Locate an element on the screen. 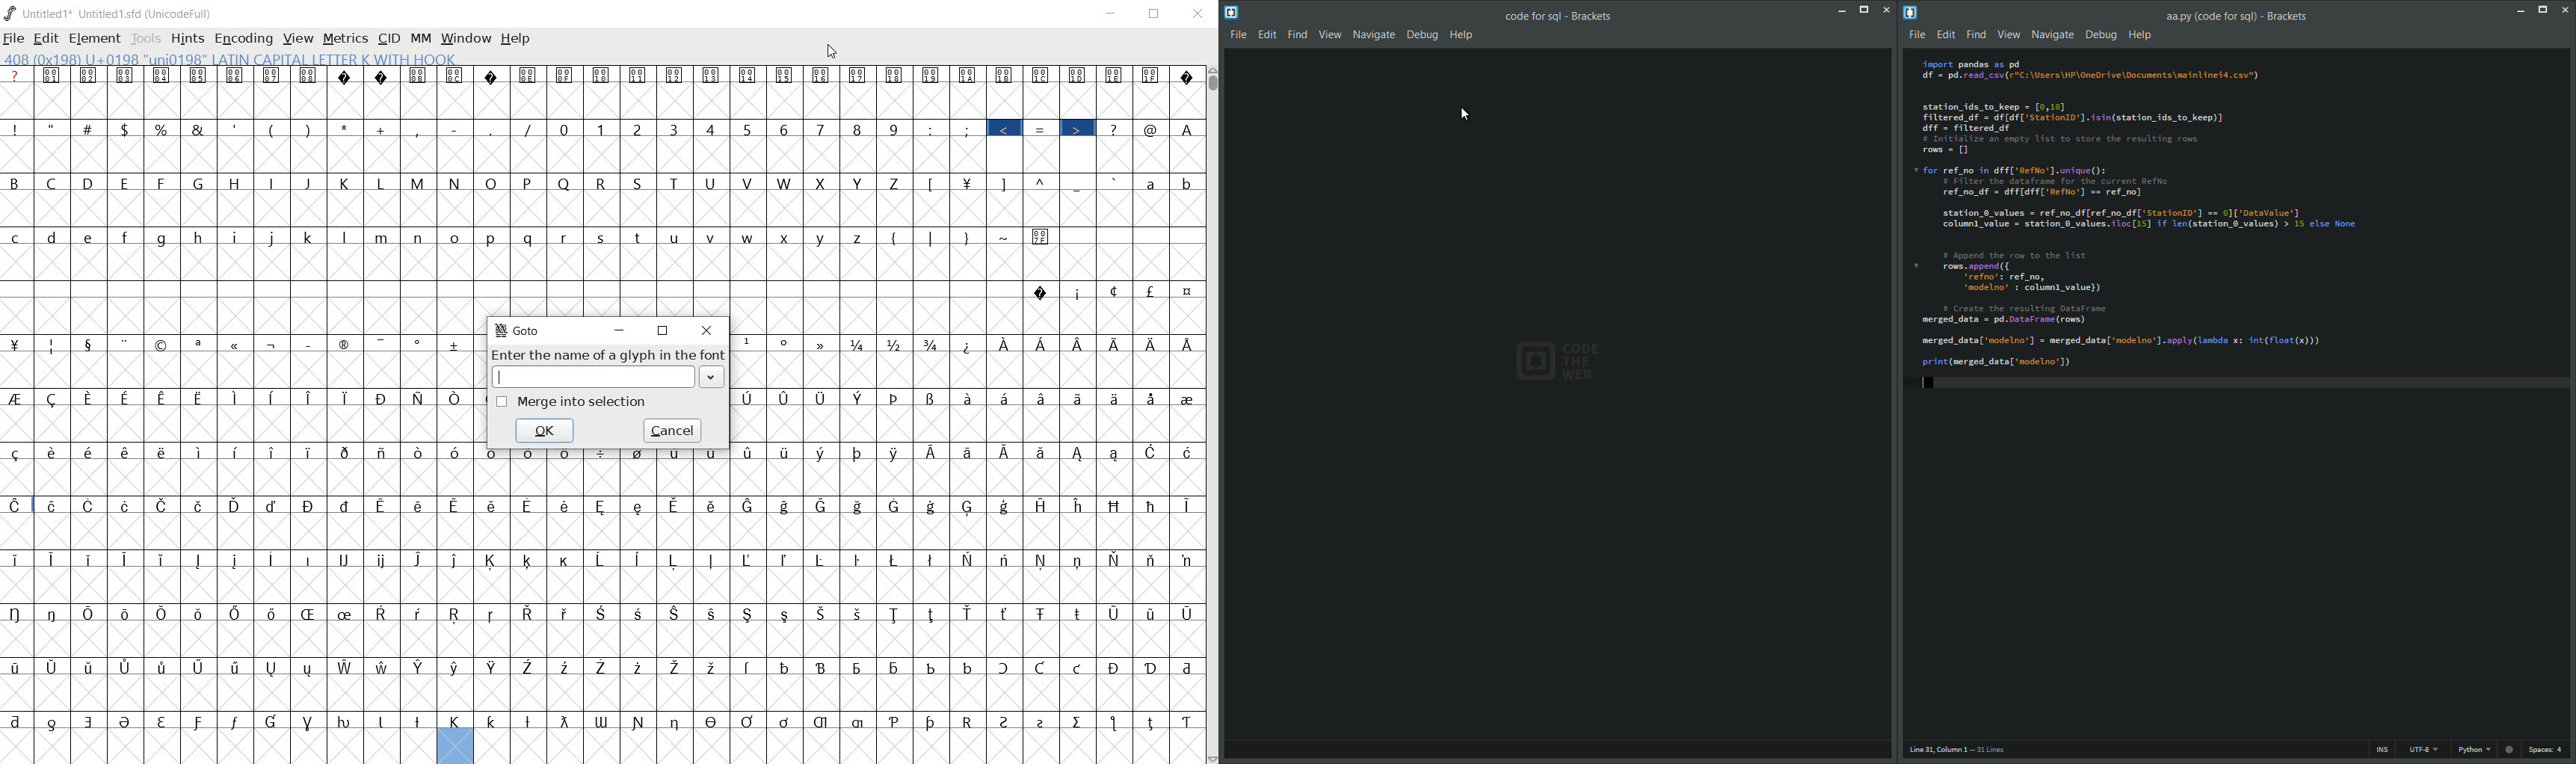 Image resolution: width=2576 pixels, height=784 pixels. Edit is located at coordinates (1269, 33).